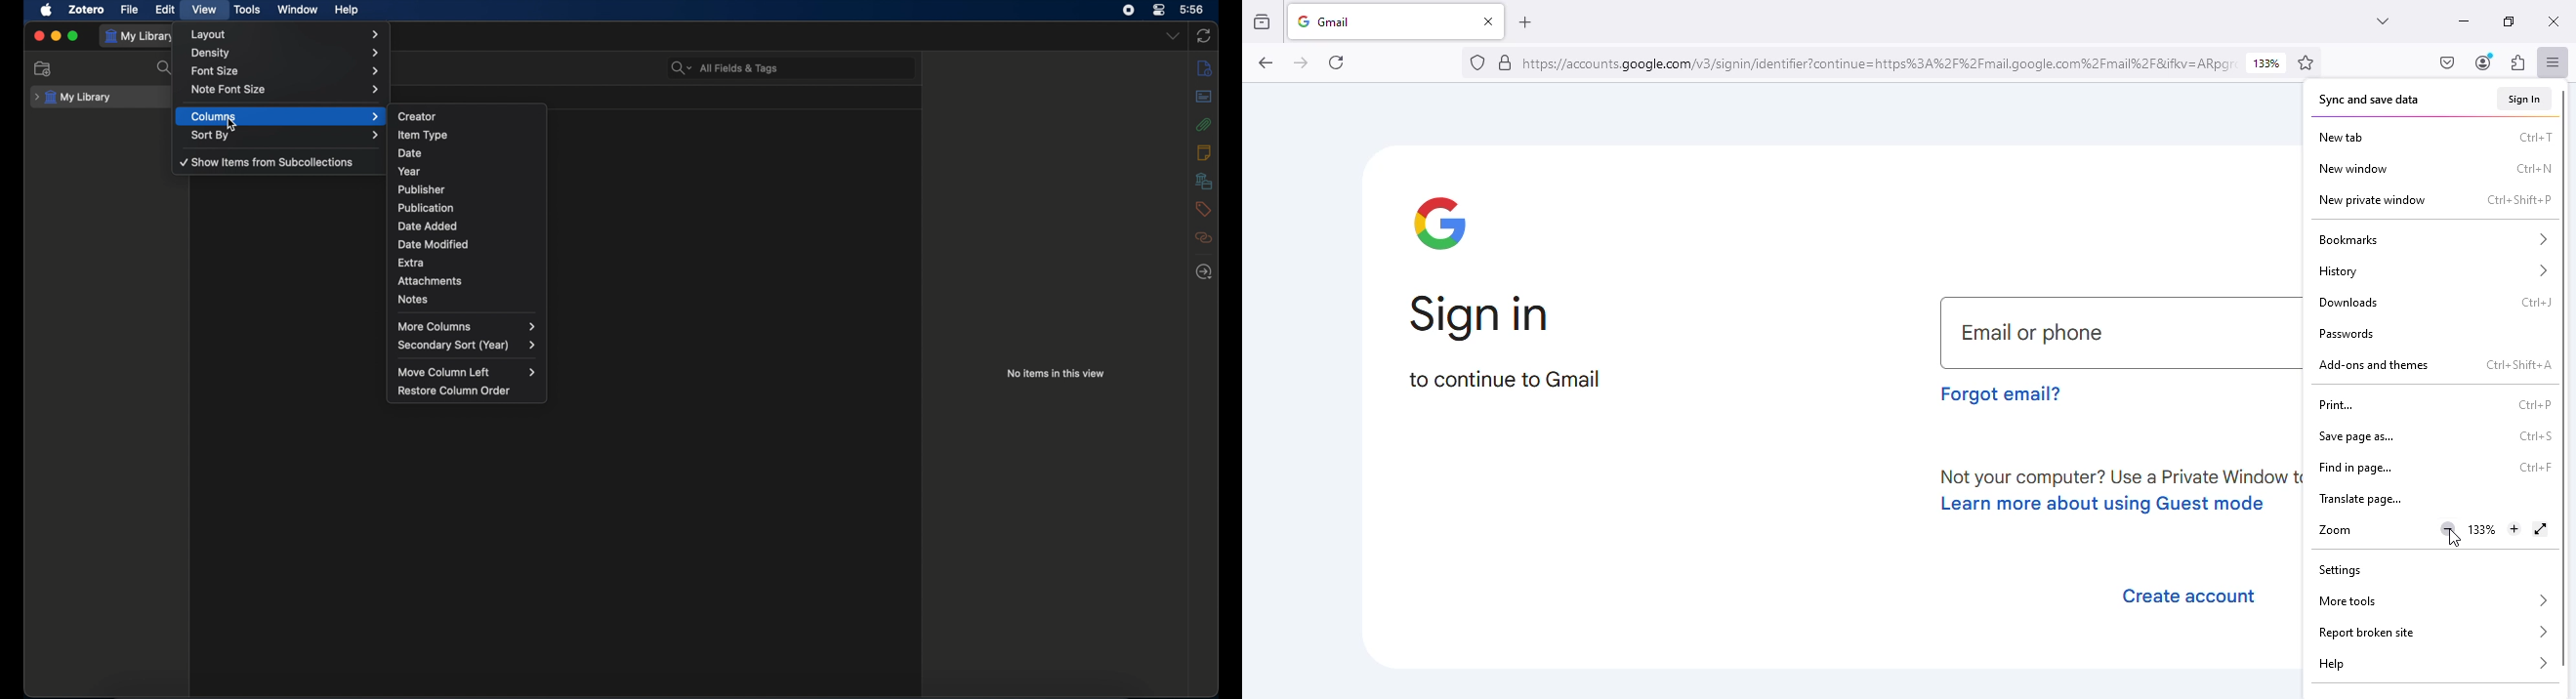 This screenshot has height=700, width=2576. What do you see at coordinates (2534, 468) in the screenshot?
I see `shortcut for find in page` at bounding box center [2534, 468].